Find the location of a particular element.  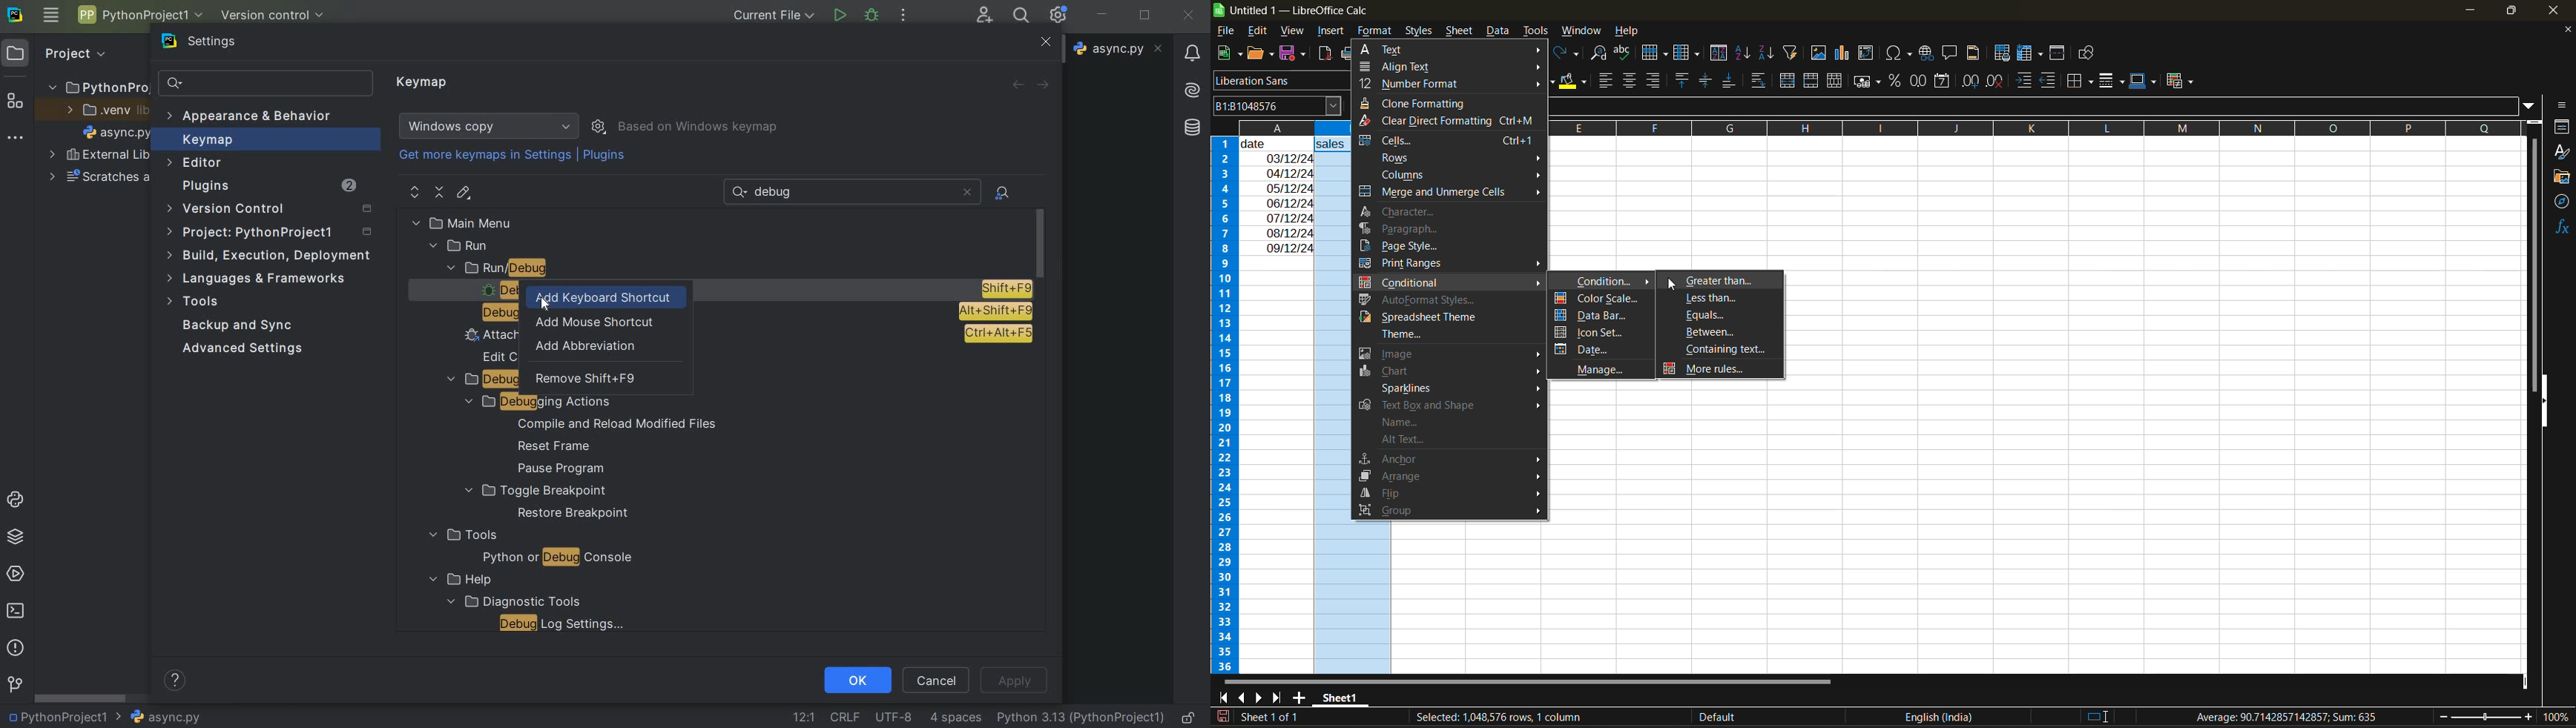

rows is located at coordinates (2027, 127).